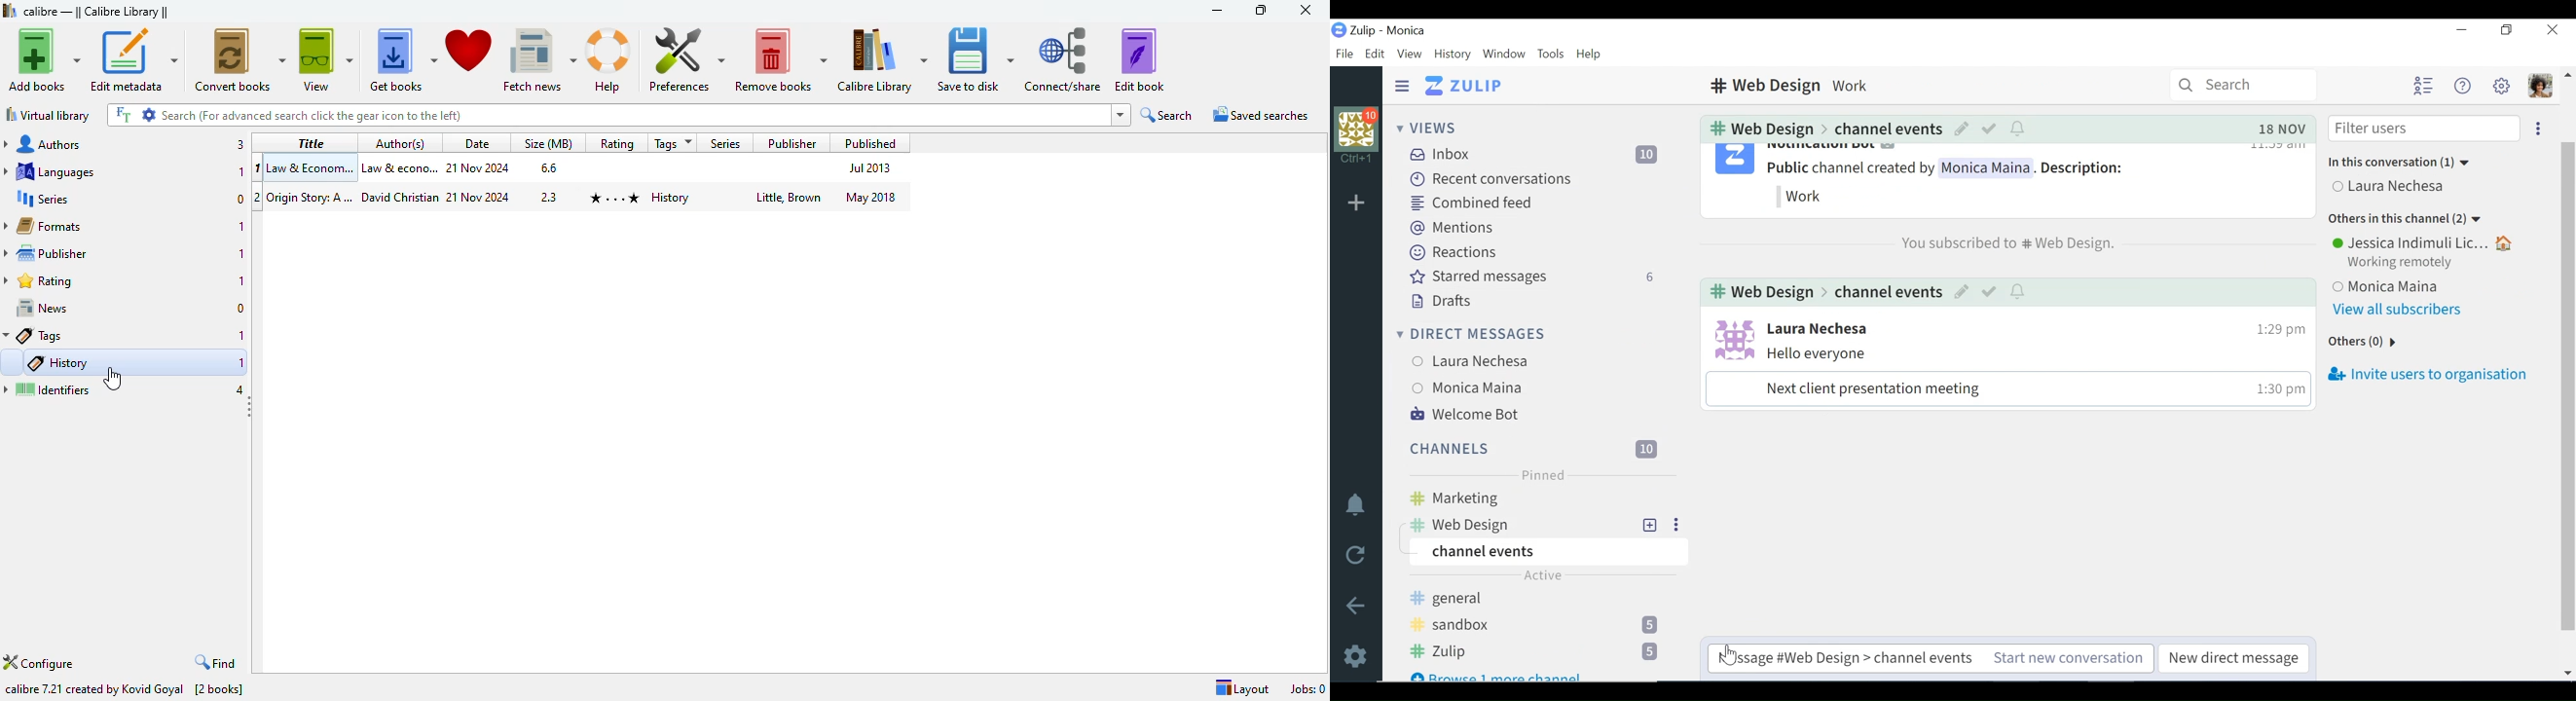  What do you see at coordinates (1358, 654) in the screenshot?
I see `Settings` at bounding box center [1358, 654].